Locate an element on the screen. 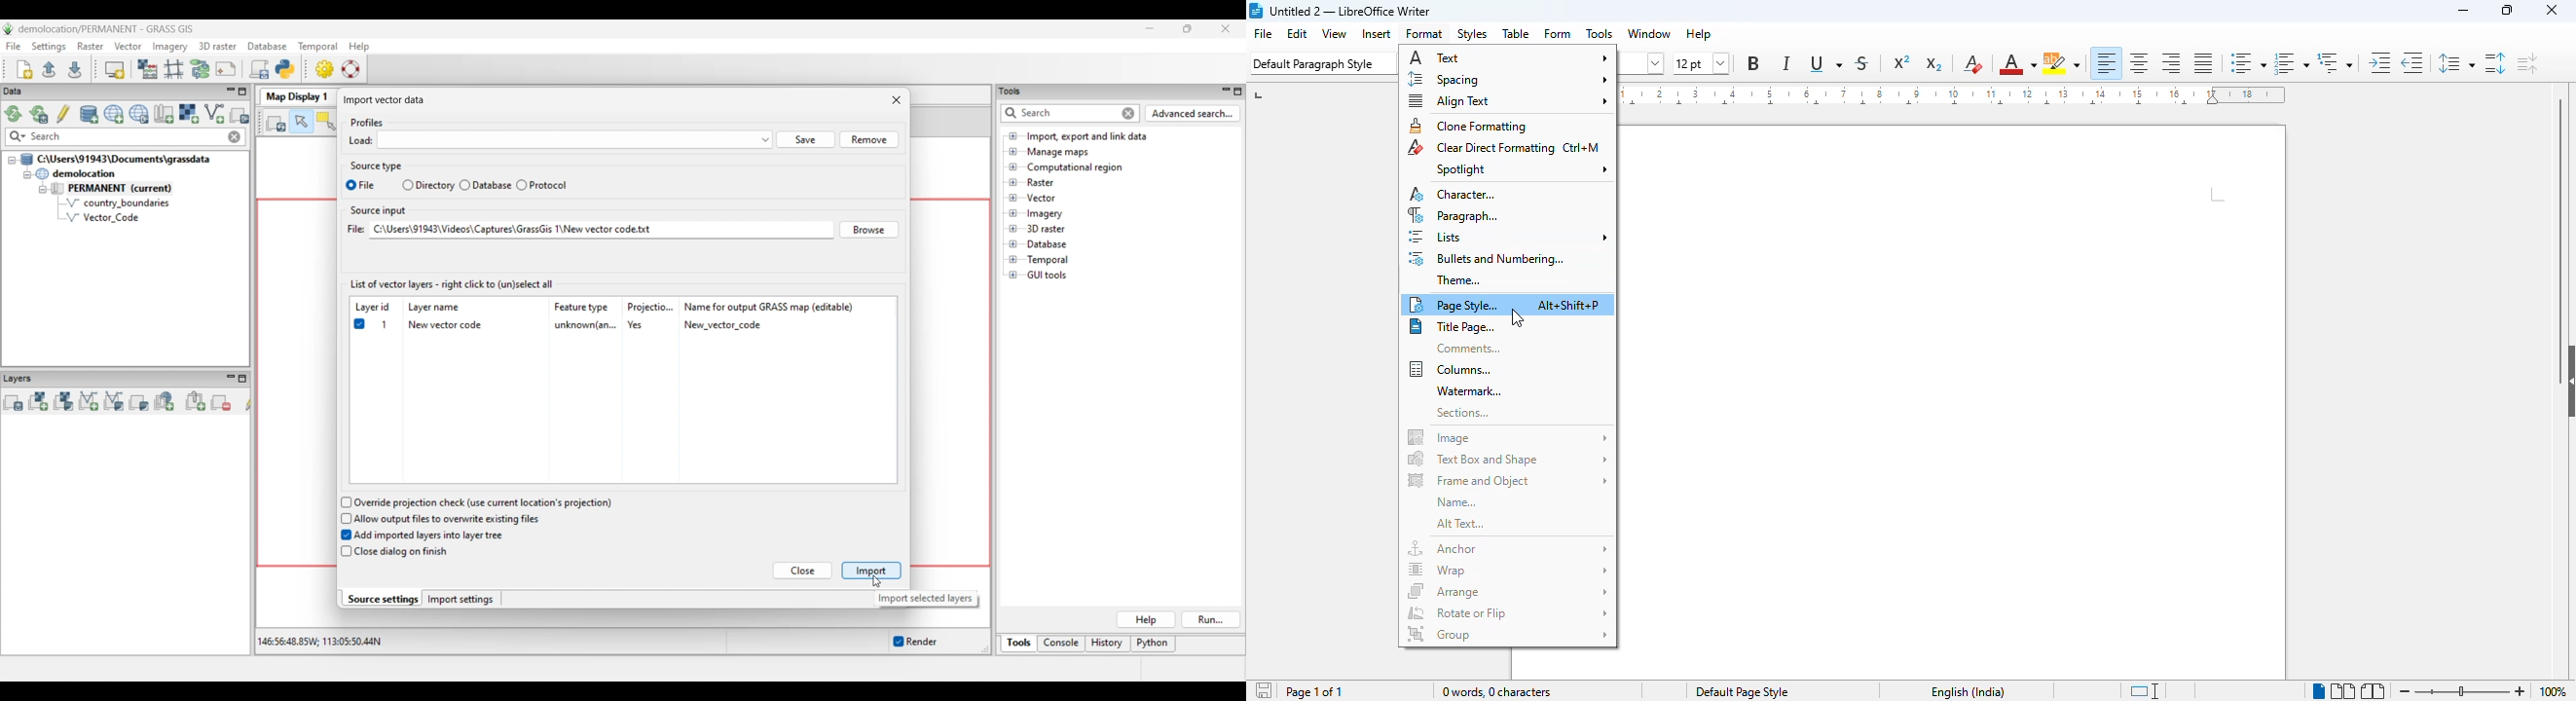 The height and width of the screenshot is (728, 2576). zoom in or zoom out bar is located at coordinates (2461, 692).